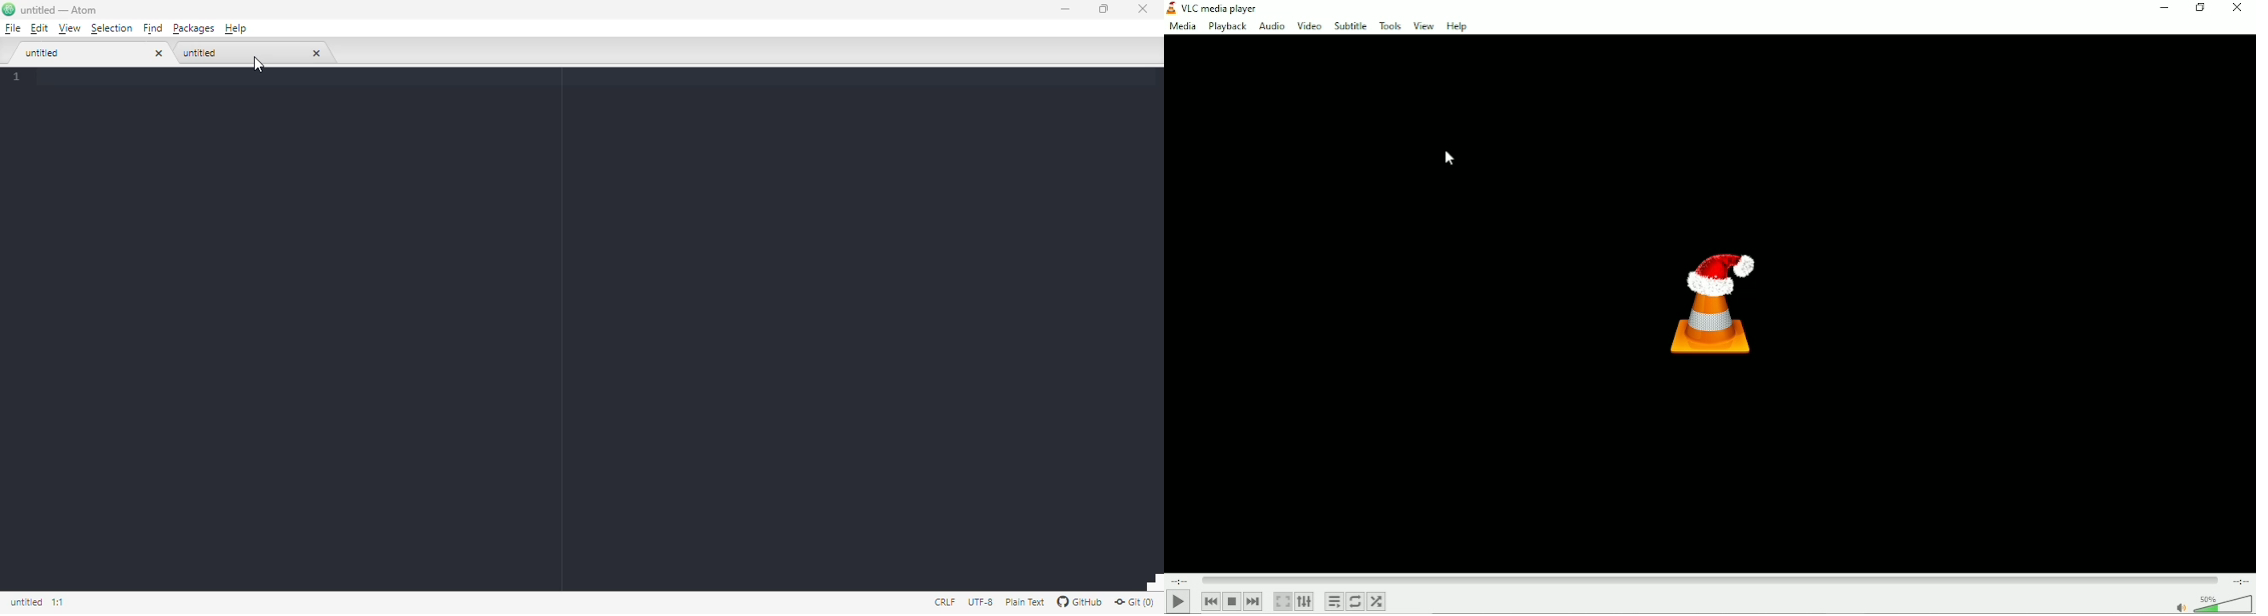  What do you see at coordinates (943, 602) in the screenshot?
I see `CRLF` at bounding box center [943, 602].